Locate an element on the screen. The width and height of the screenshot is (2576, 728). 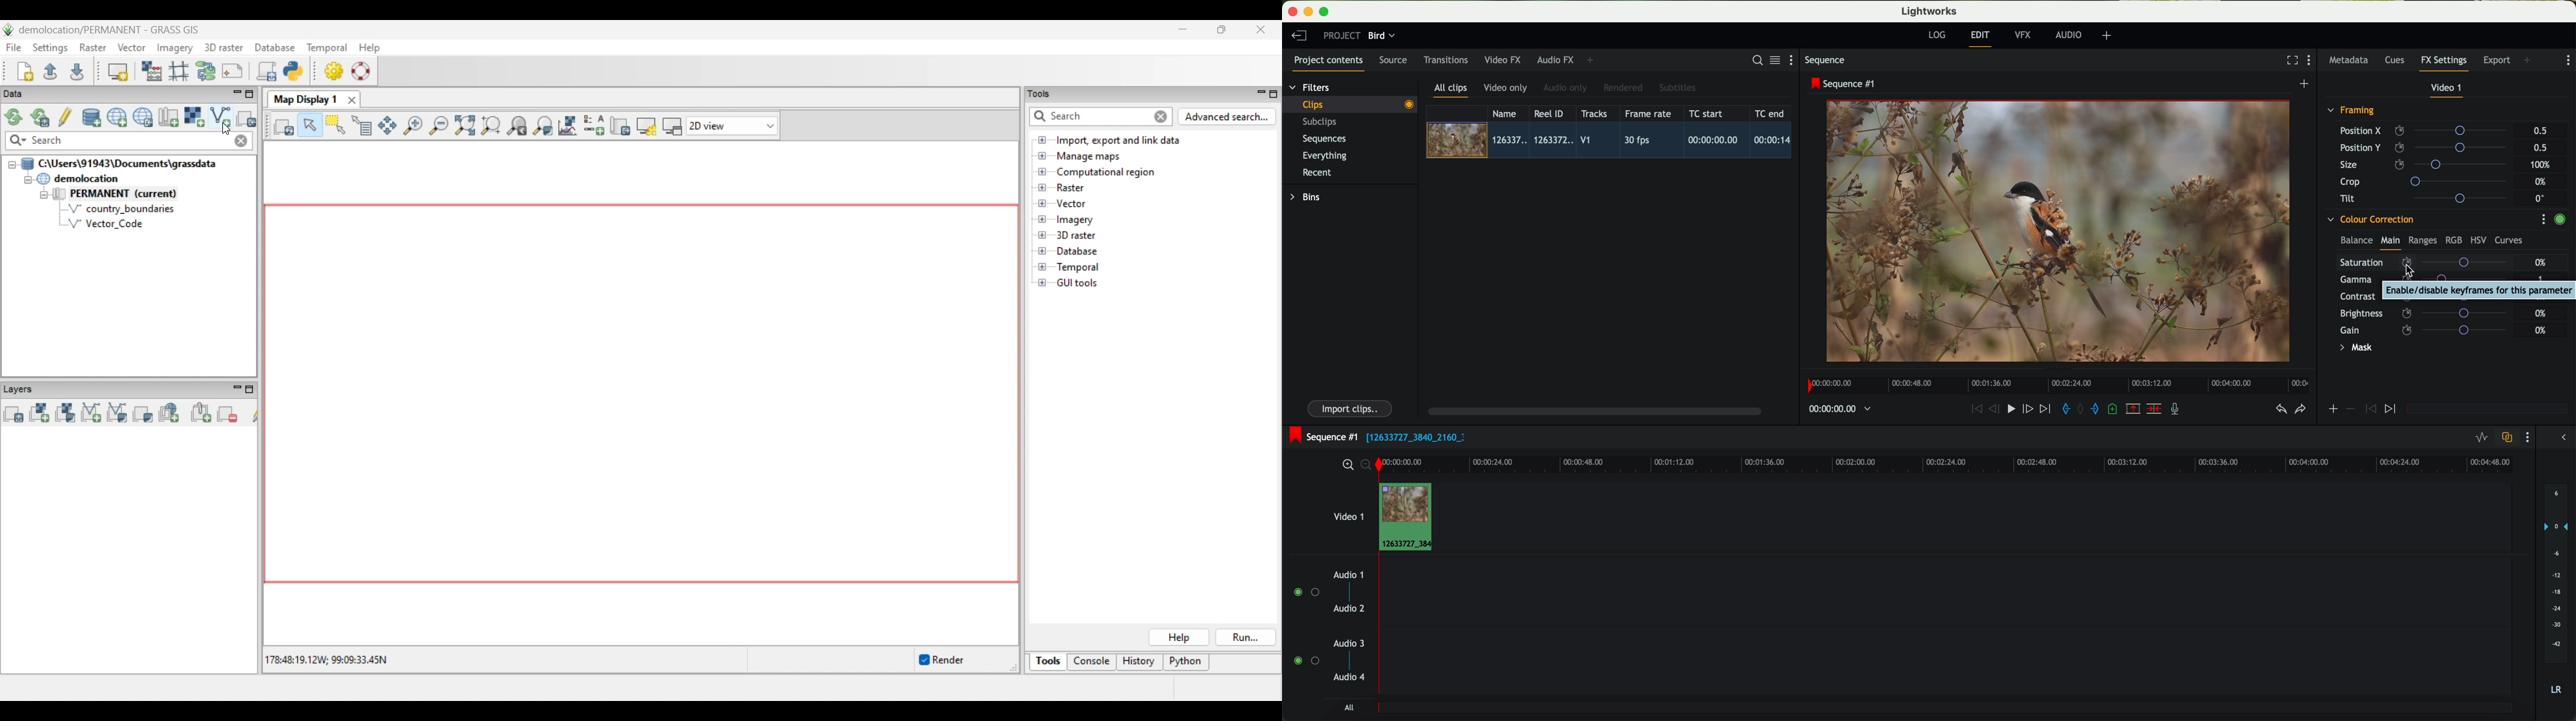
click on video is located at coordinates (1612, 141).